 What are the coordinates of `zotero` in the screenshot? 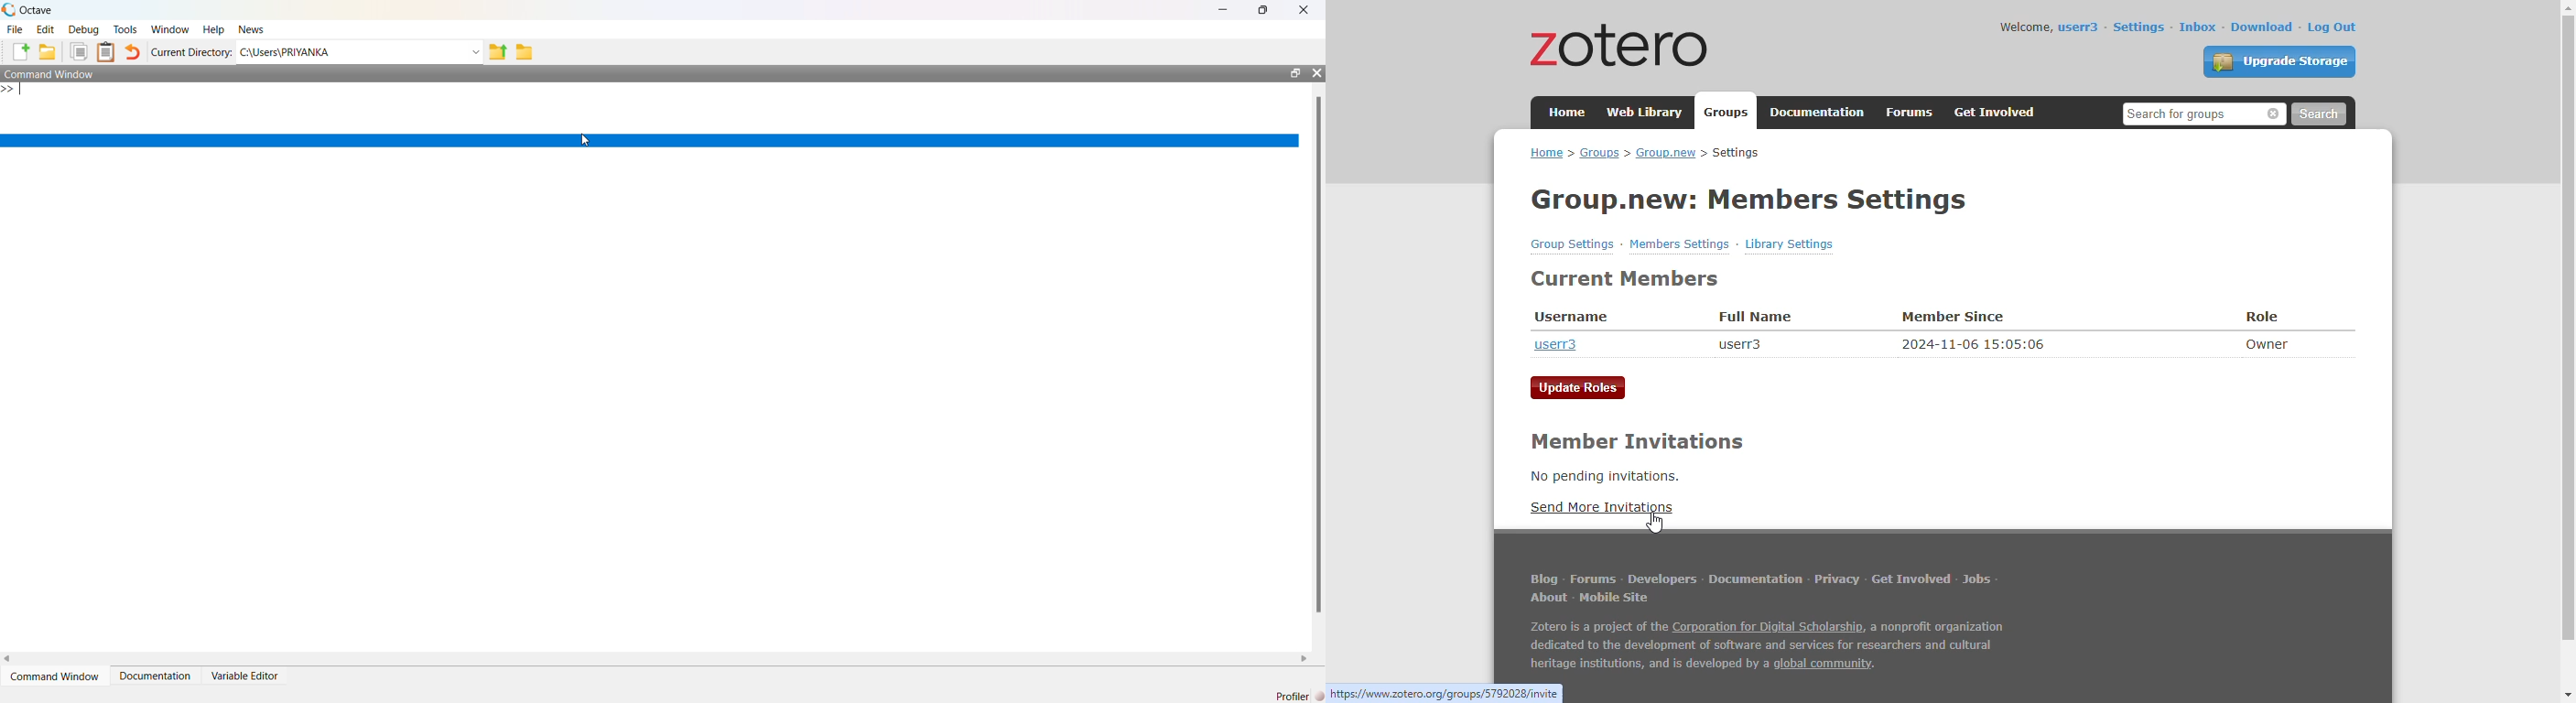 It's located at (1621, 44).